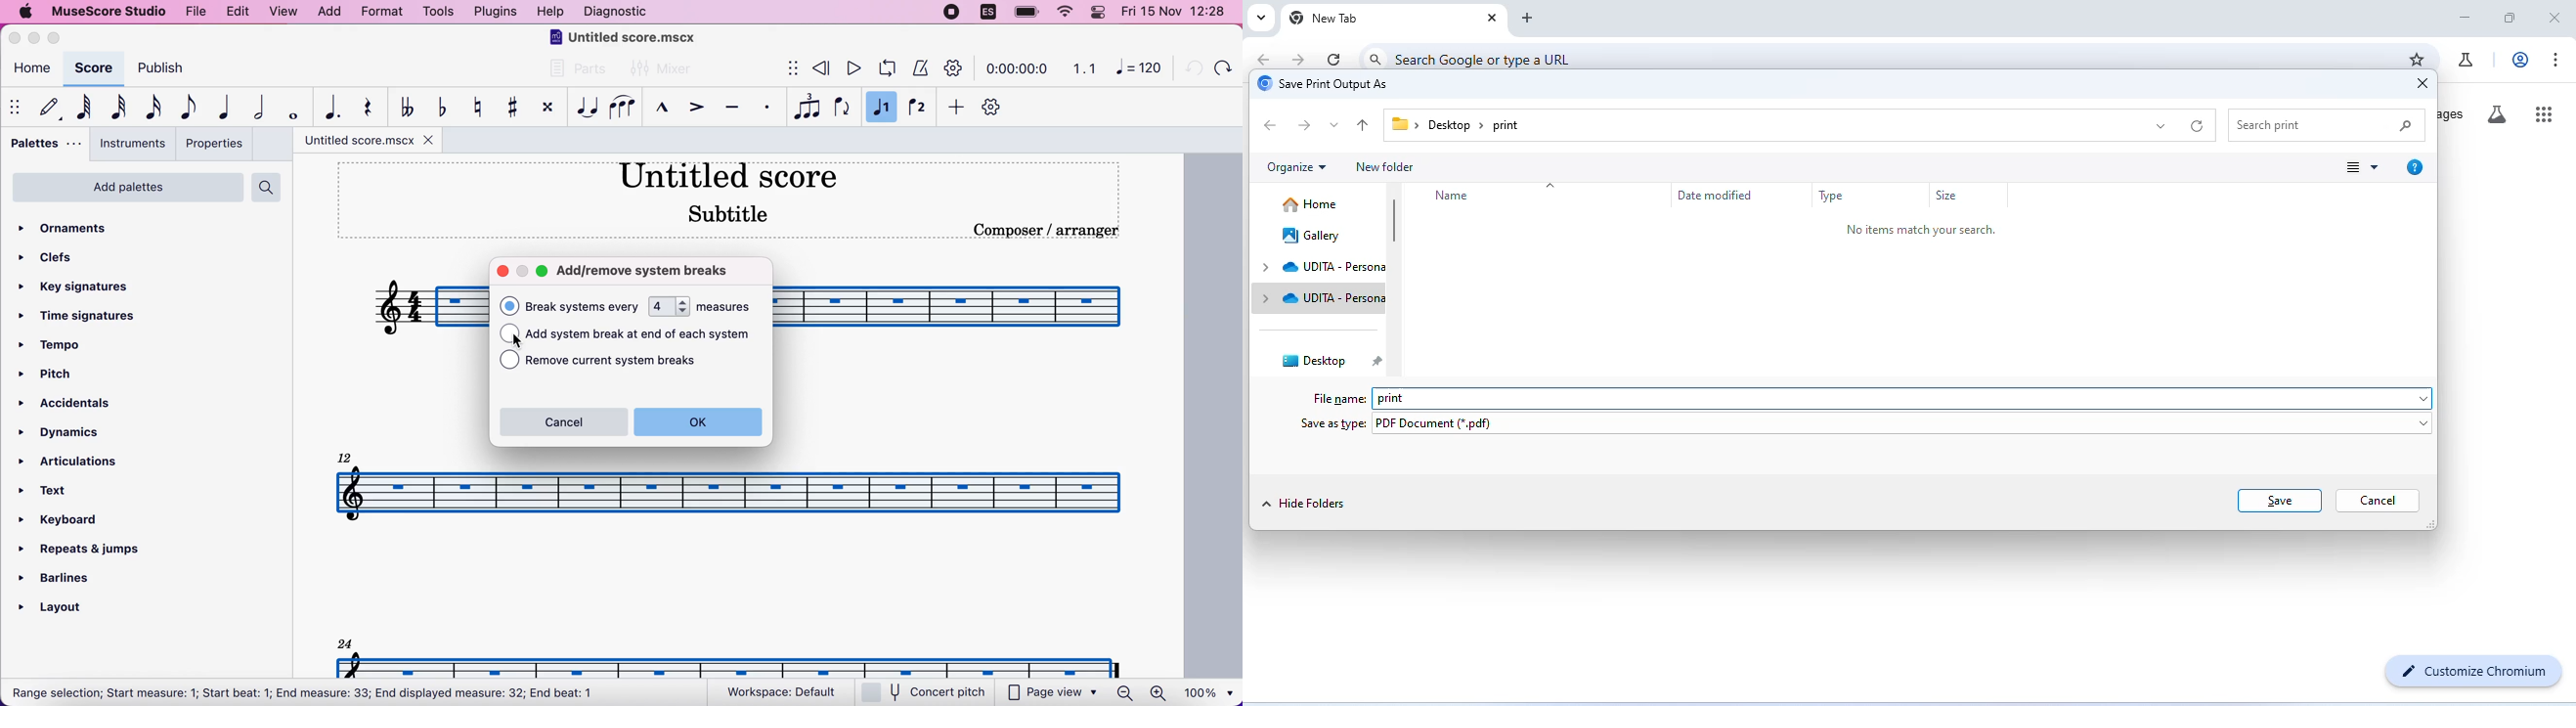 The width and height of the screenshot is (2576, 728). Describe the element at coordinates (1308, 127) in the screenshot. I see `next folder` at that location.